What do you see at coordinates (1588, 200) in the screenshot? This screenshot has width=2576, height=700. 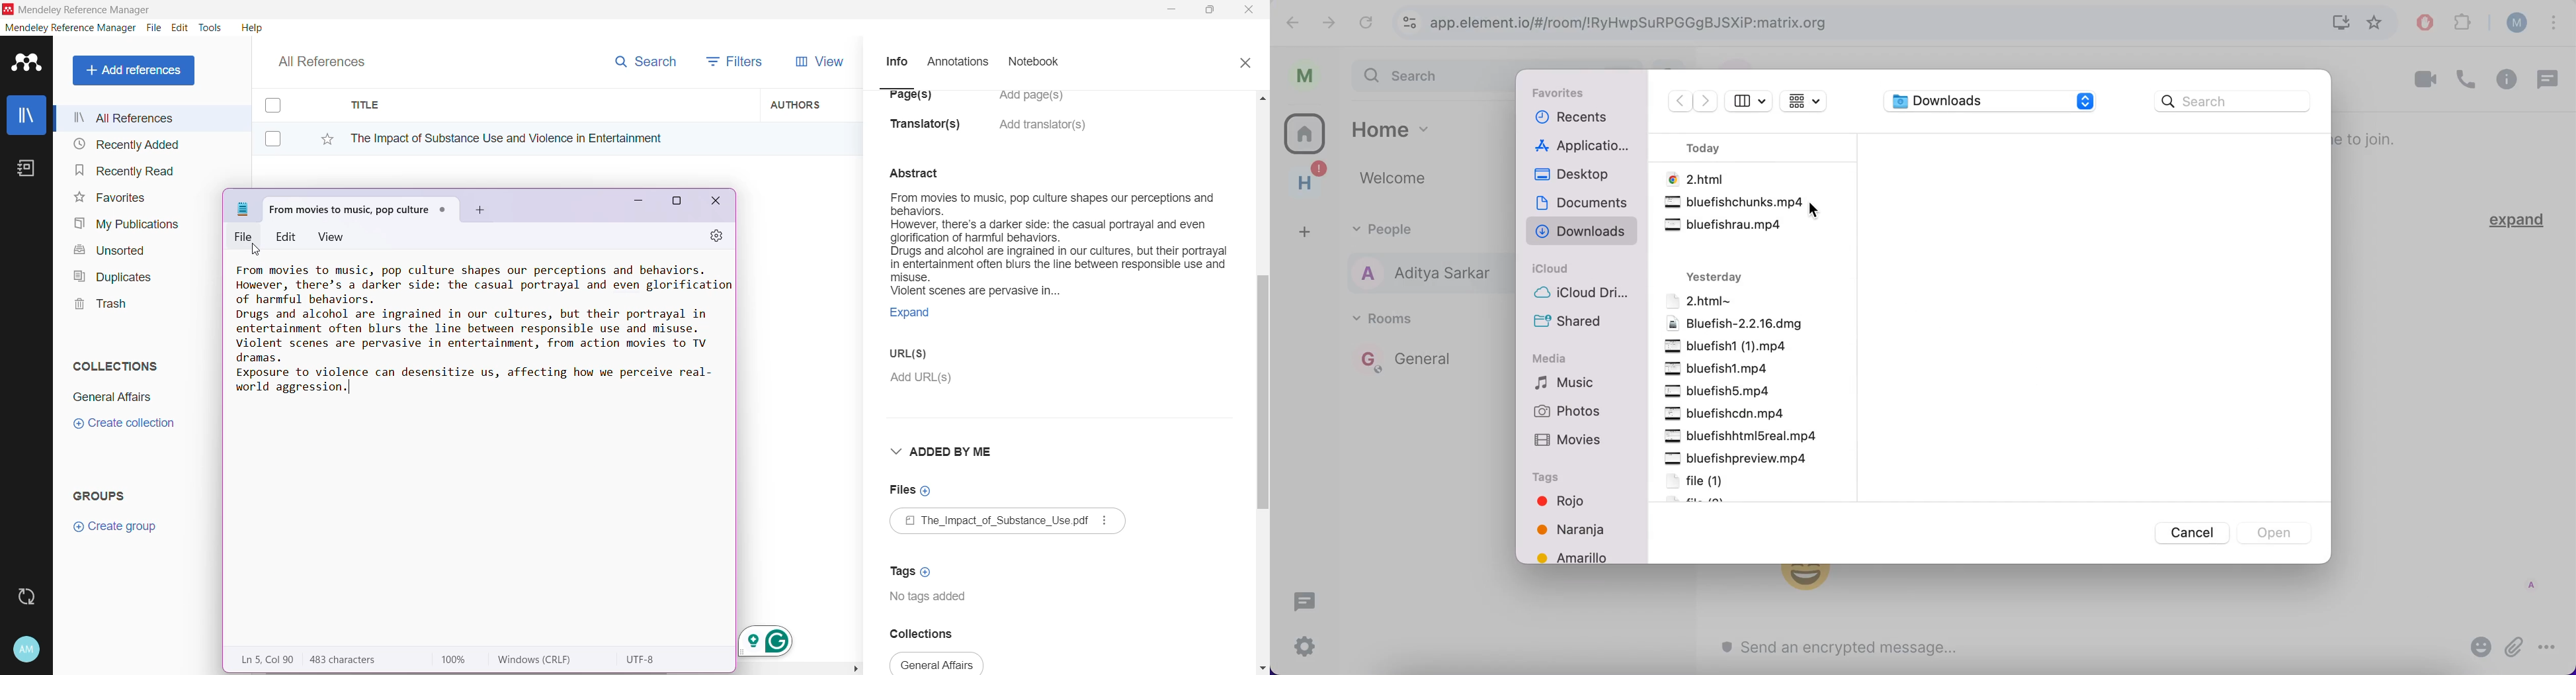 I see `documents` at bounding box center [1588, 200].